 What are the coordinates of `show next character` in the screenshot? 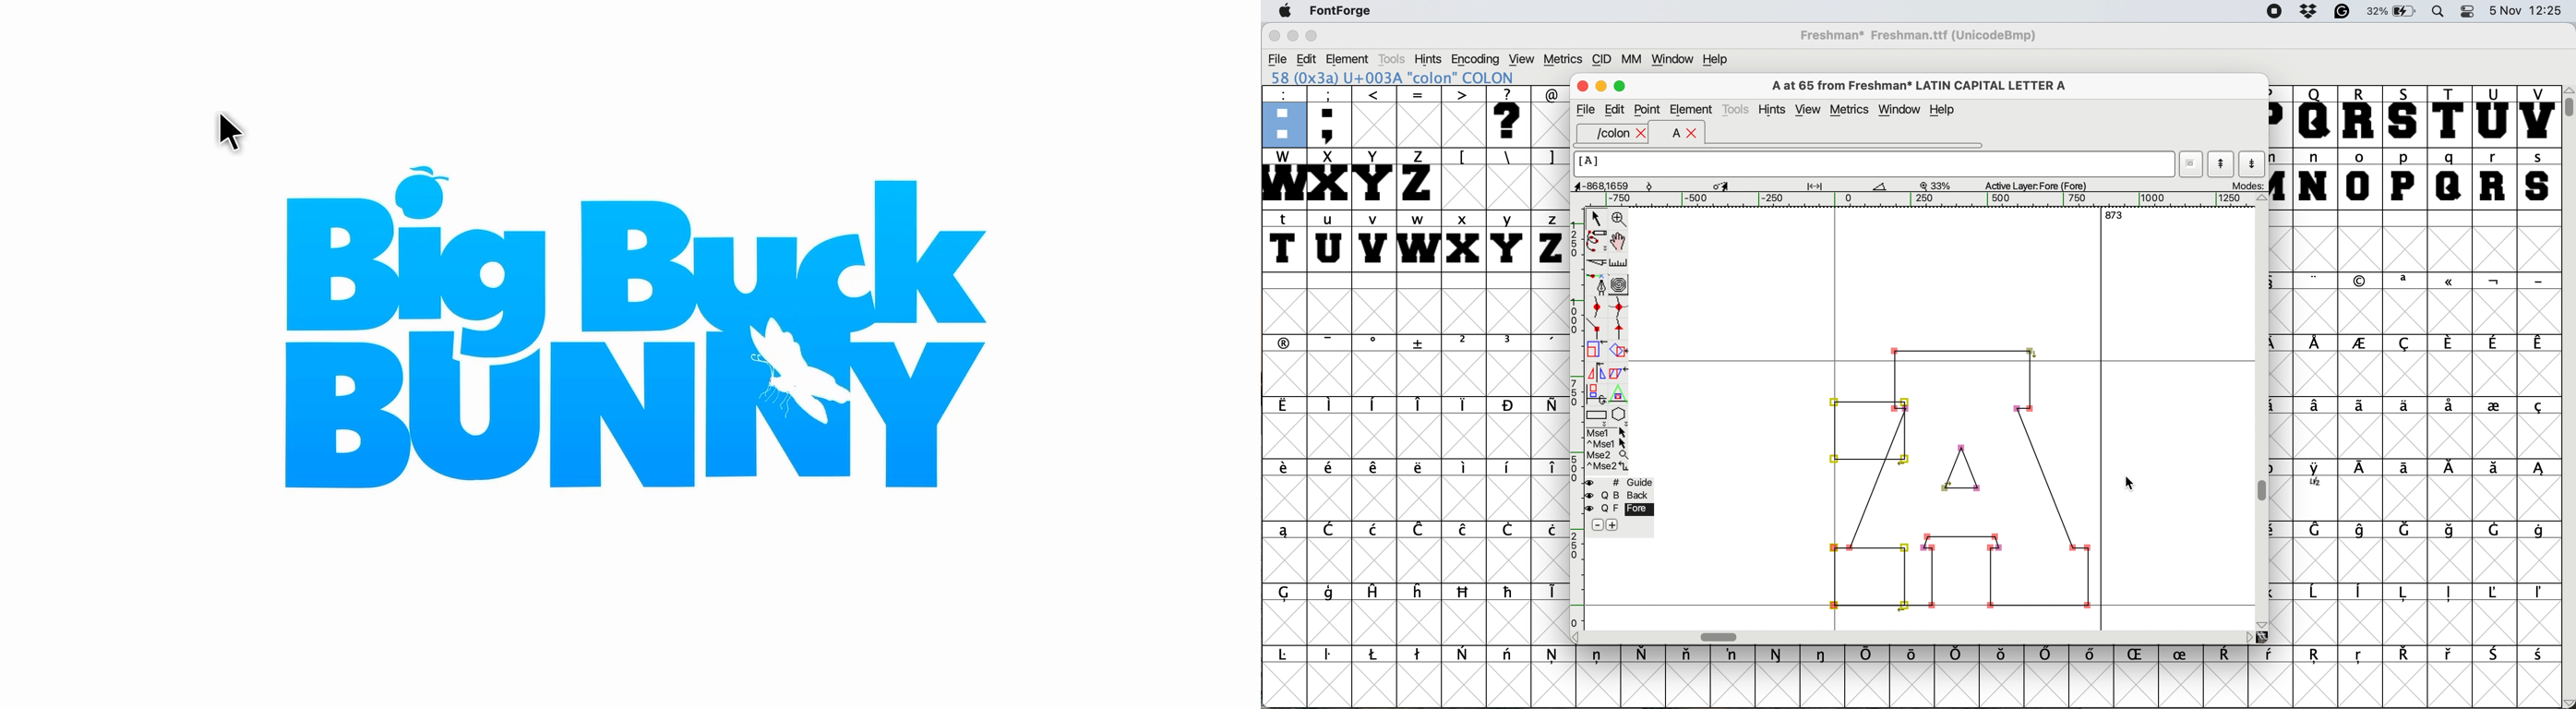 It's located at (2252, 162).